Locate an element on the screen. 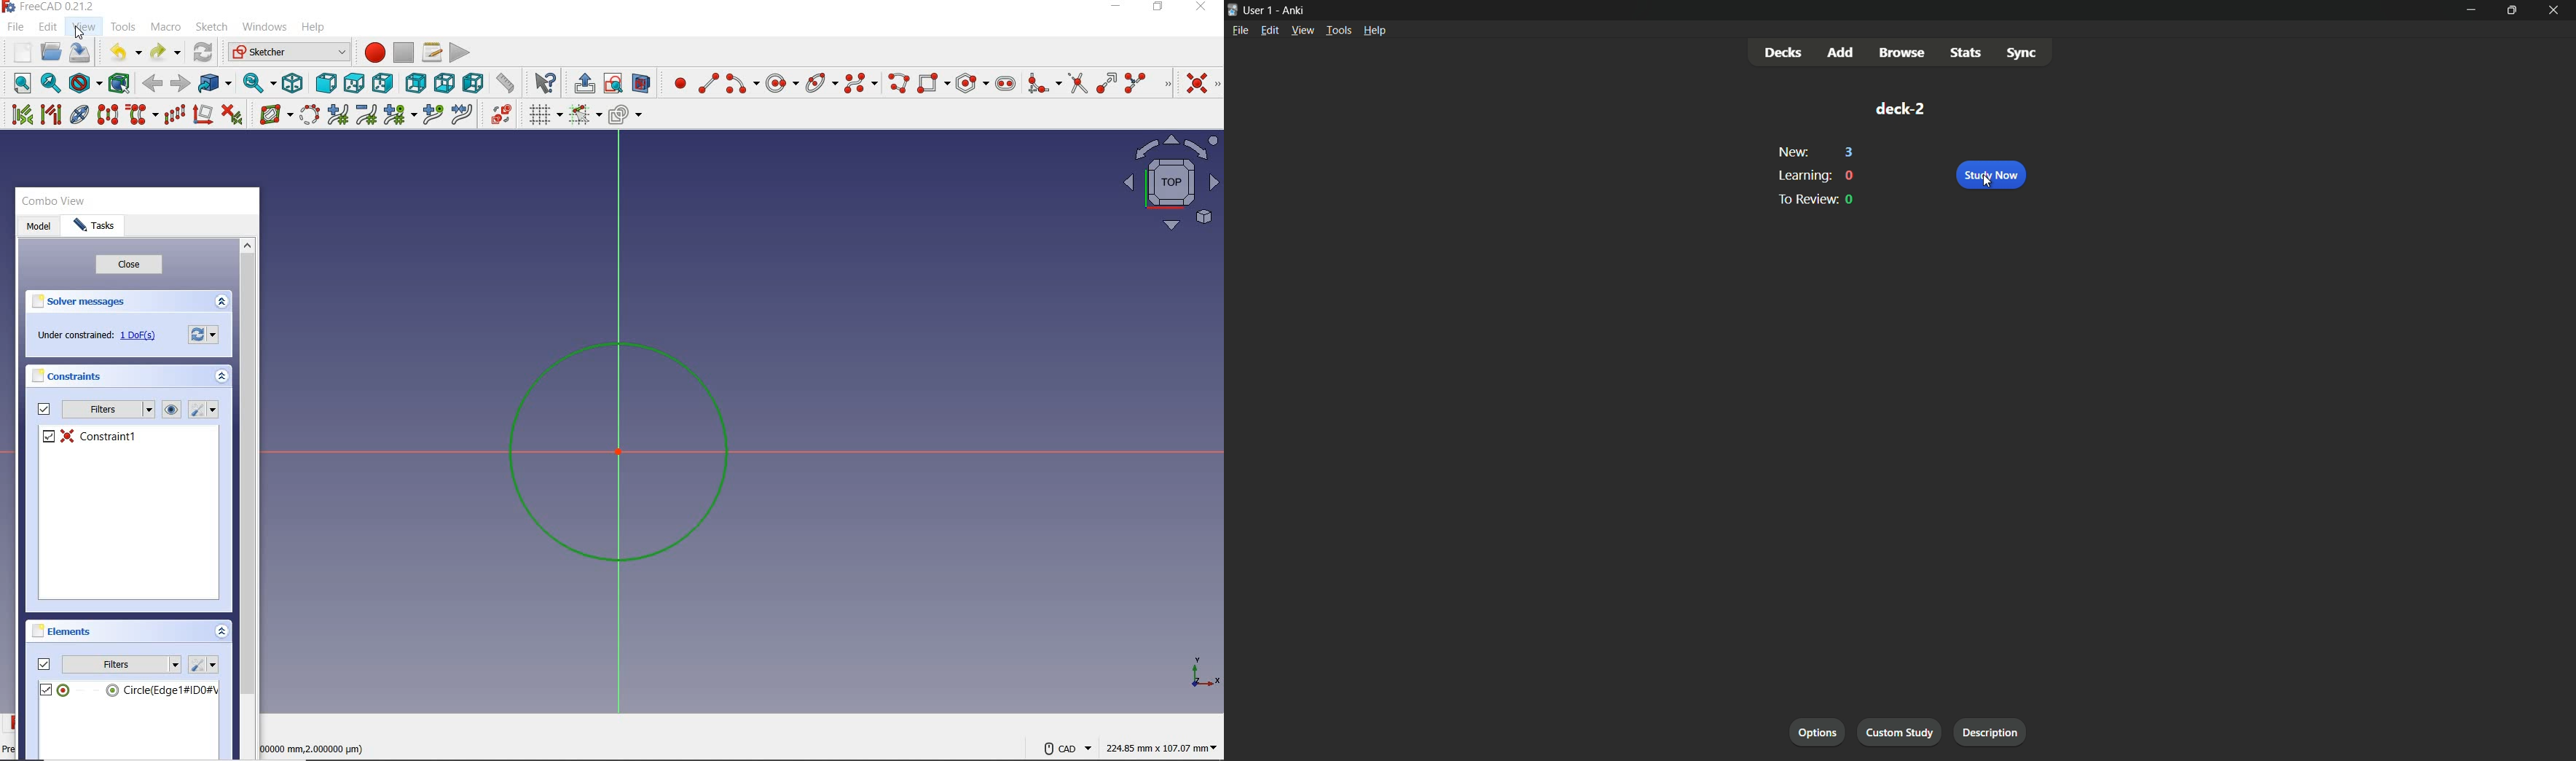 Image resolution: width=2576 pixels, height=784 pixels. help is located at coordinates (317, 28).